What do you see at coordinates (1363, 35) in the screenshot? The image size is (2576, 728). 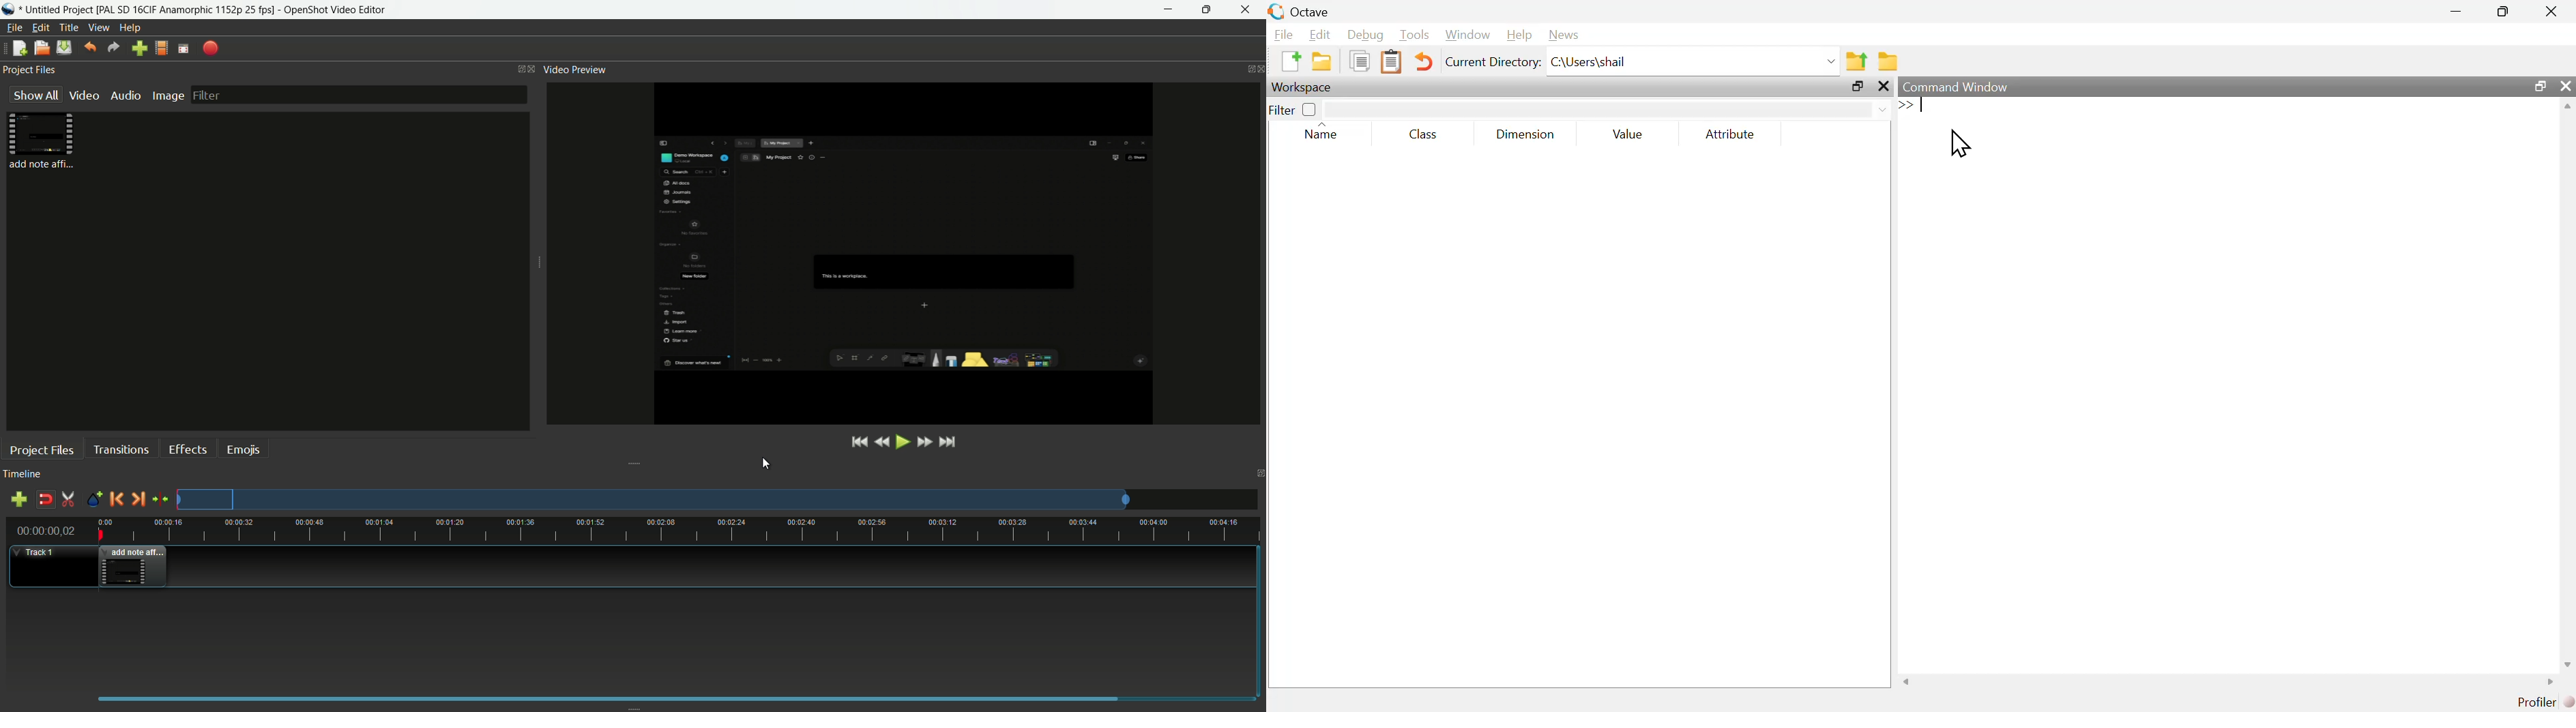 I see ` Debug` at bounding box center [1363, 35].